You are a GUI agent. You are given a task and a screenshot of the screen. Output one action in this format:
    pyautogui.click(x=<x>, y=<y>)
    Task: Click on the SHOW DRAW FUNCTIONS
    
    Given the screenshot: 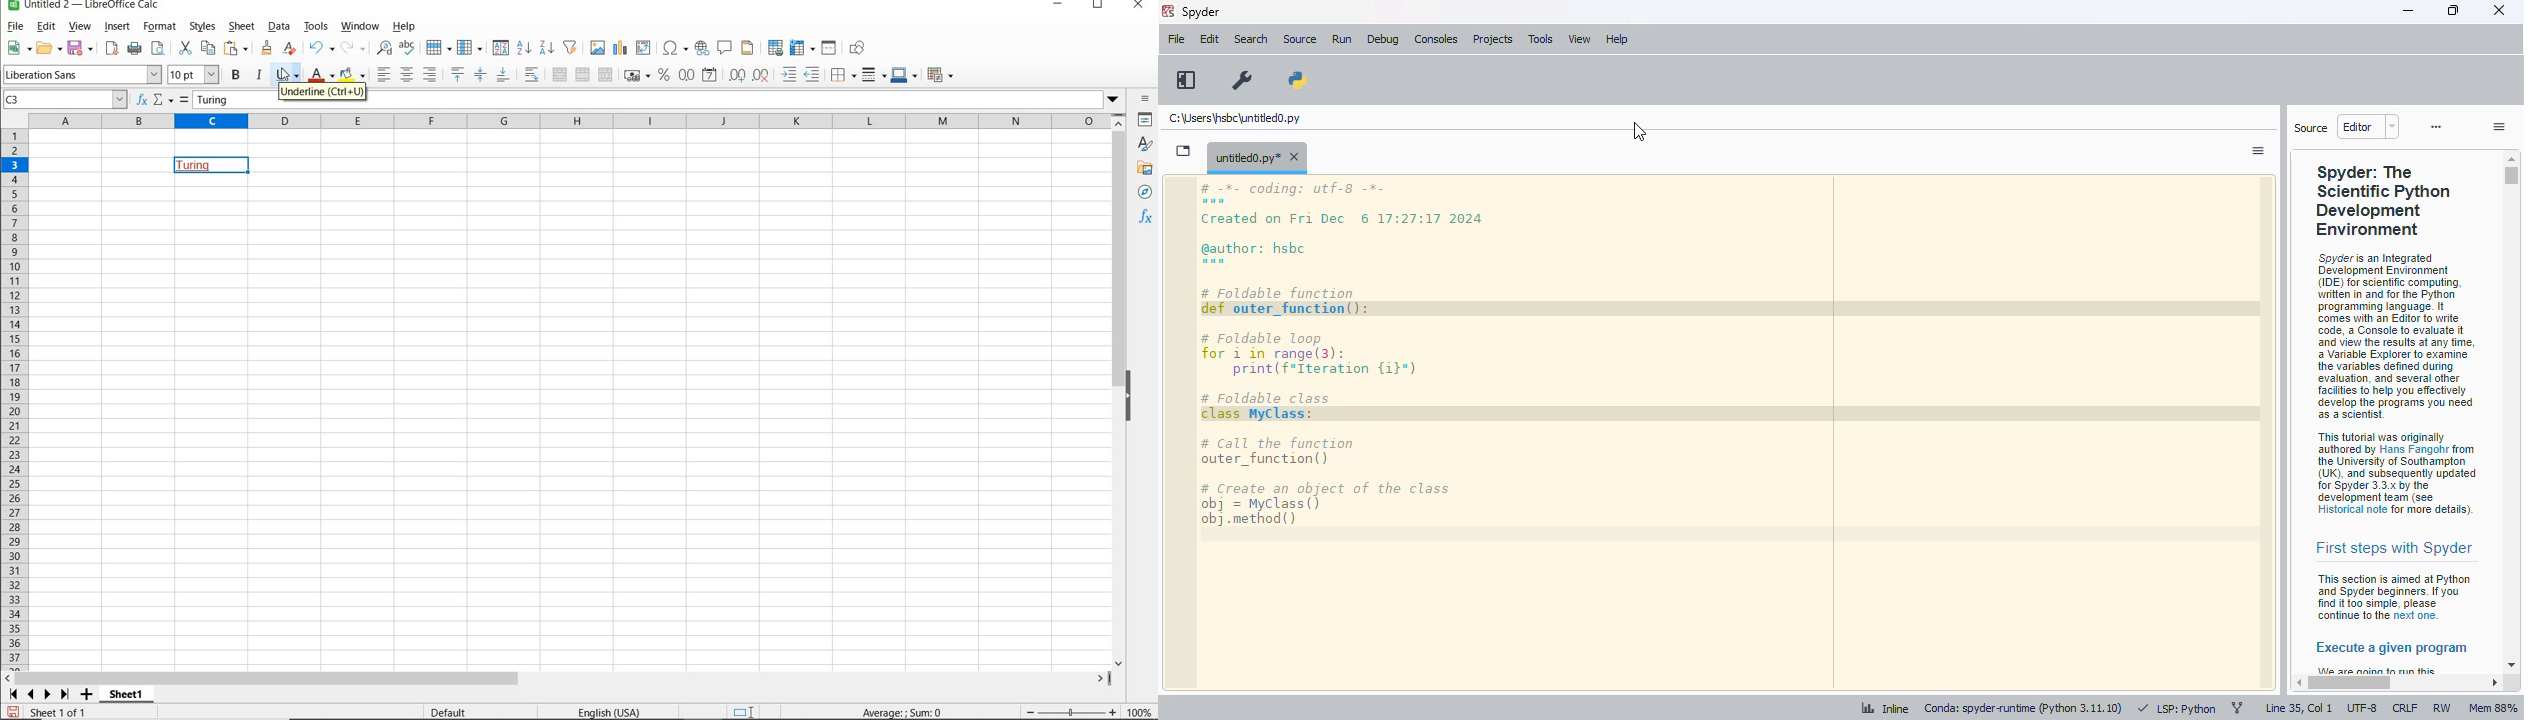 What is the action you would take?
    pyautogui.click(x=857, y=48)
    